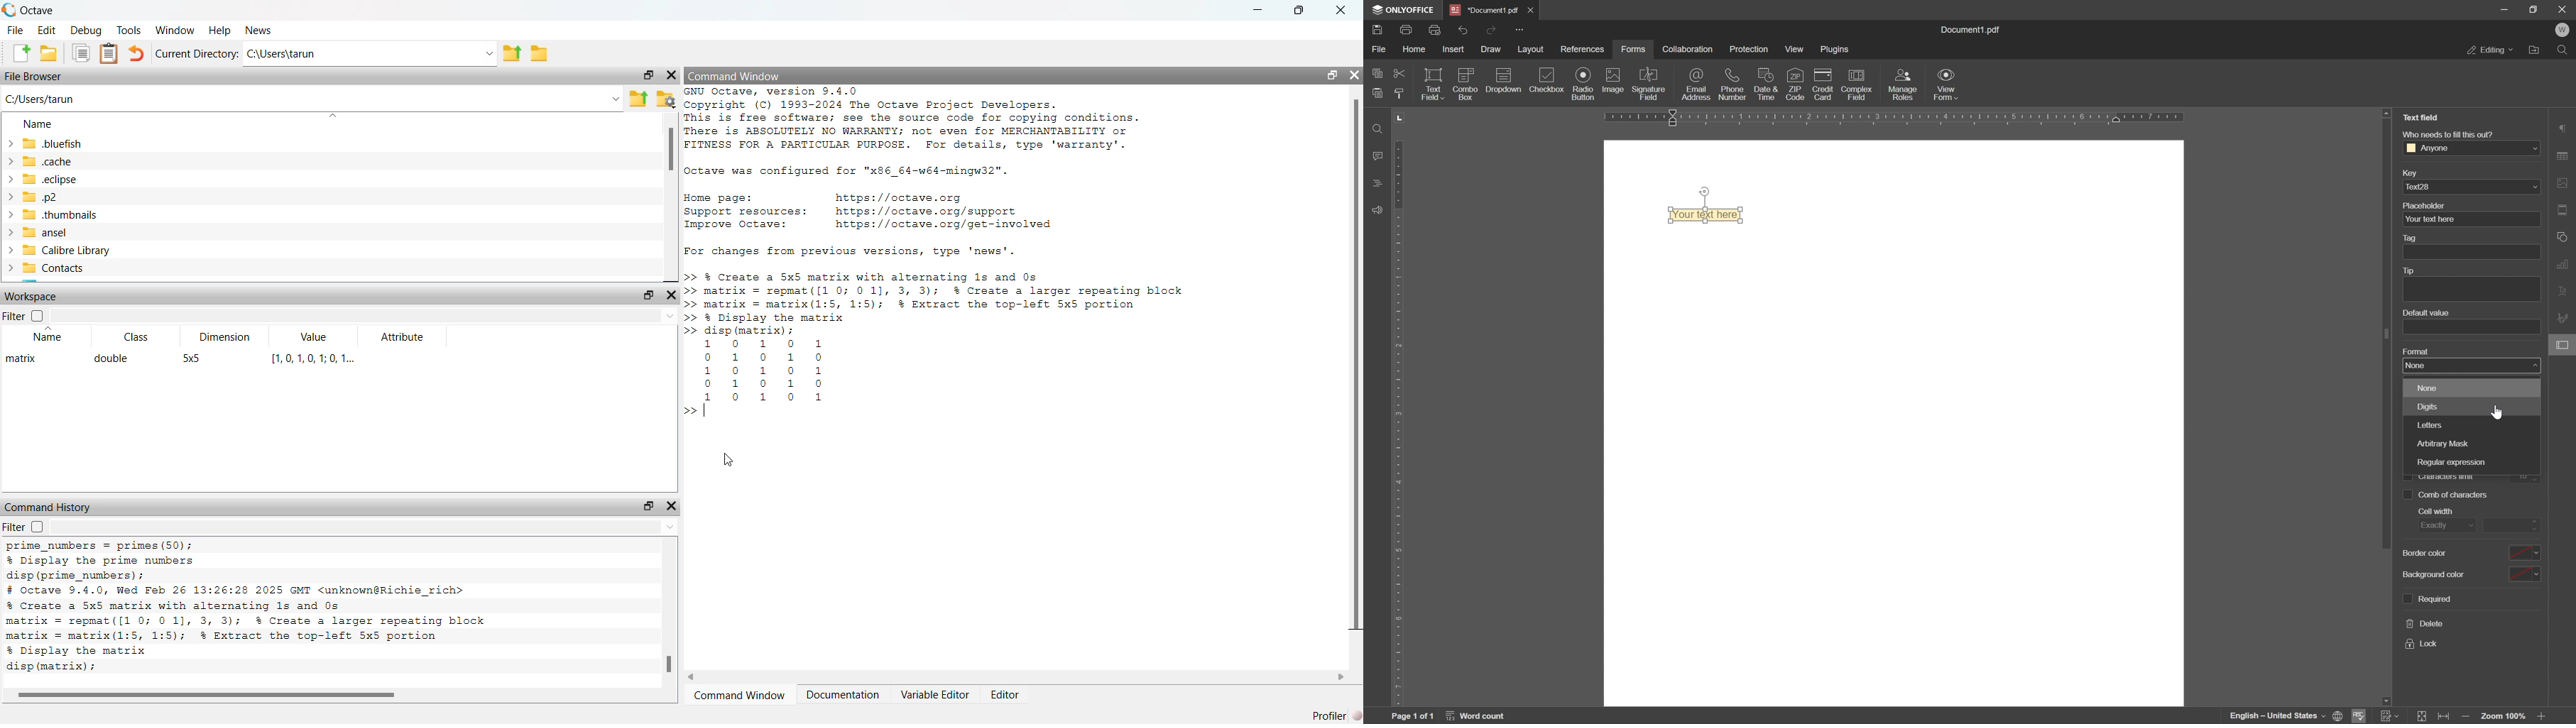 Image resolution: width=2576 pixels, height=728 pixels. I want to click on copy, so click(81, 53).